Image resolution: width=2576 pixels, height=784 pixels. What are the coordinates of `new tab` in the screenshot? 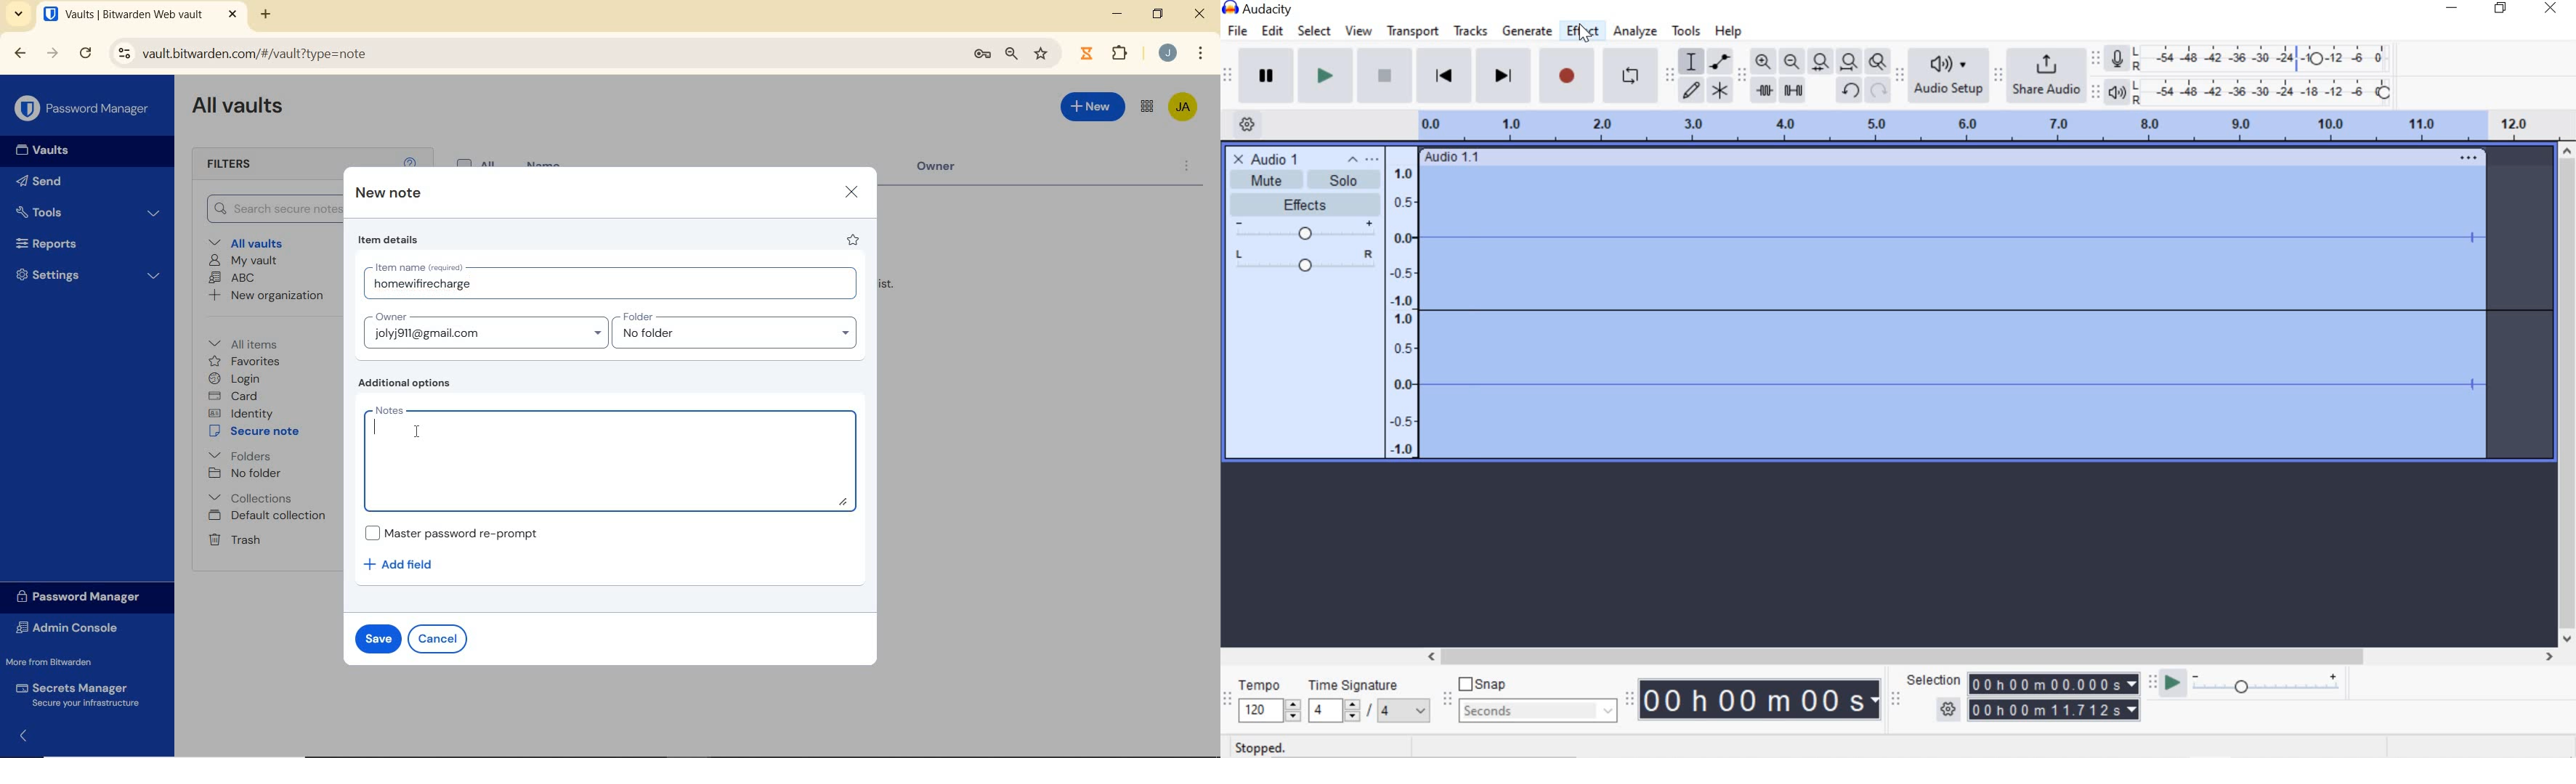 It's located at (267, 16).